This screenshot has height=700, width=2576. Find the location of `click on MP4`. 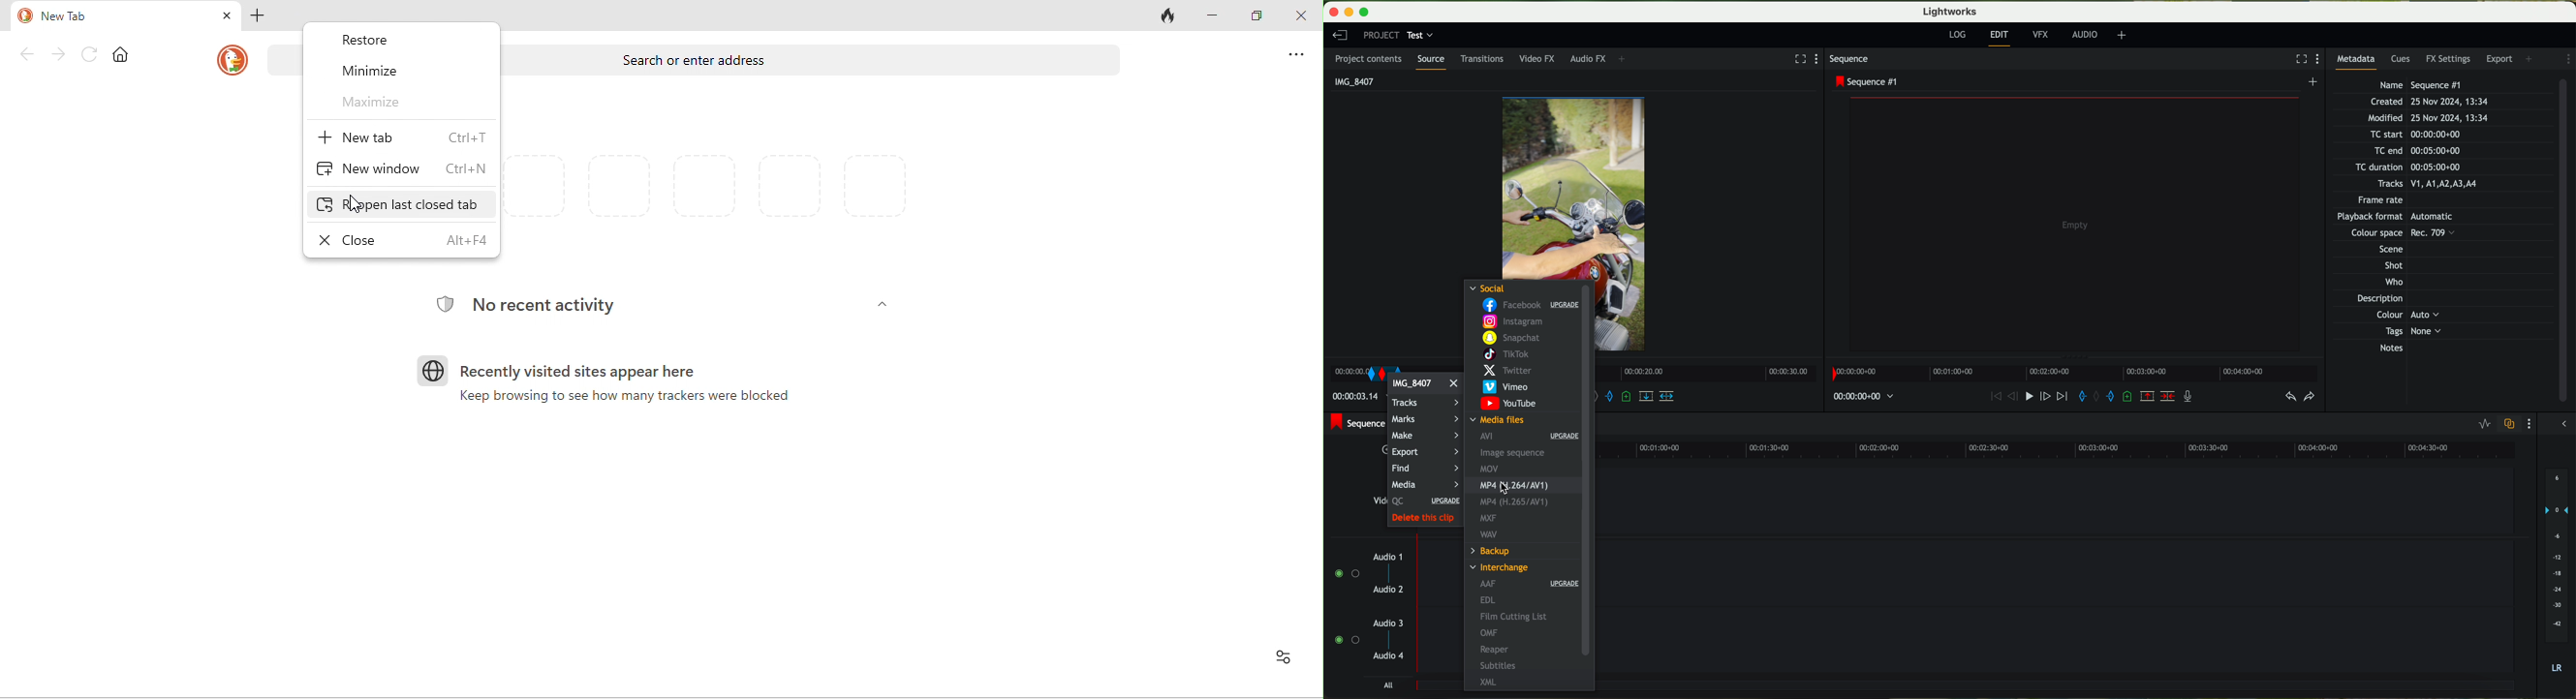

click on MP4 is located at coordinates (1522, 485).